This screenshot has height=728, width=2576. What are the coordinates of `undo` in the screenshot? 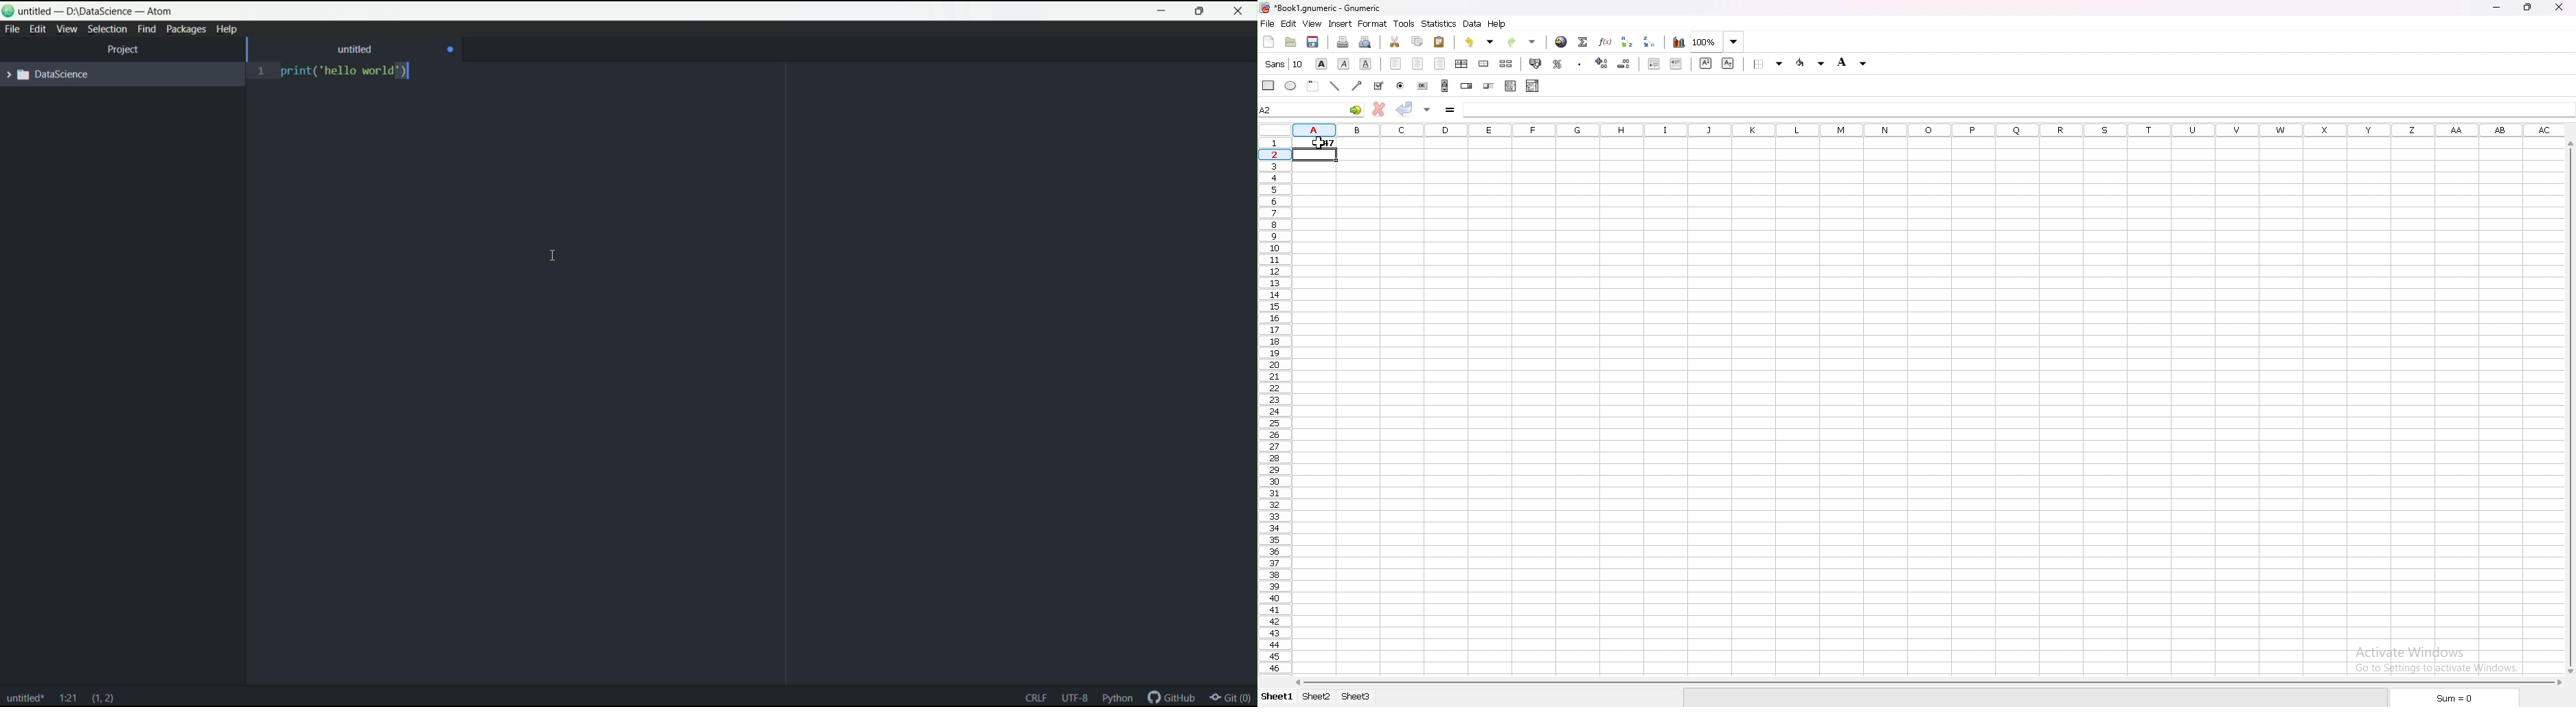 It's located at (1481, 42).